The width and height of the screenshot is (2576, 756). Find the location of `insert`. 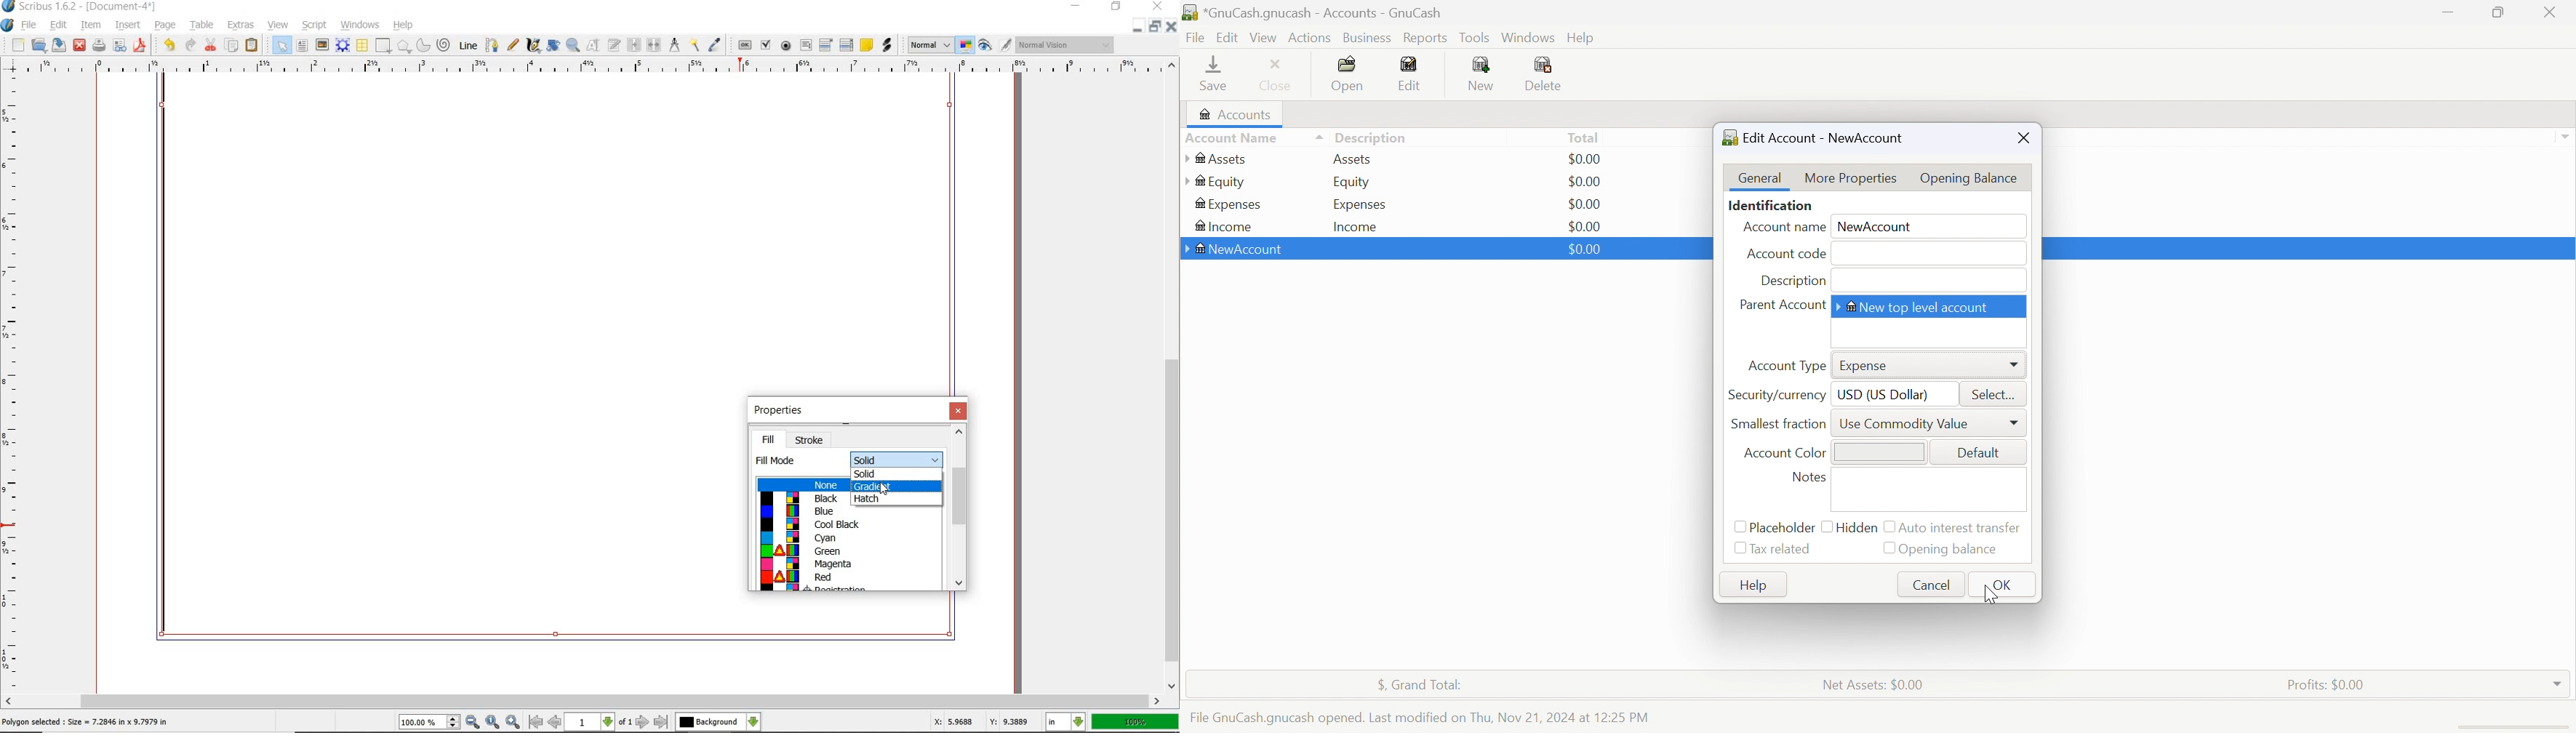

insert is located at coordinates (128, 25).